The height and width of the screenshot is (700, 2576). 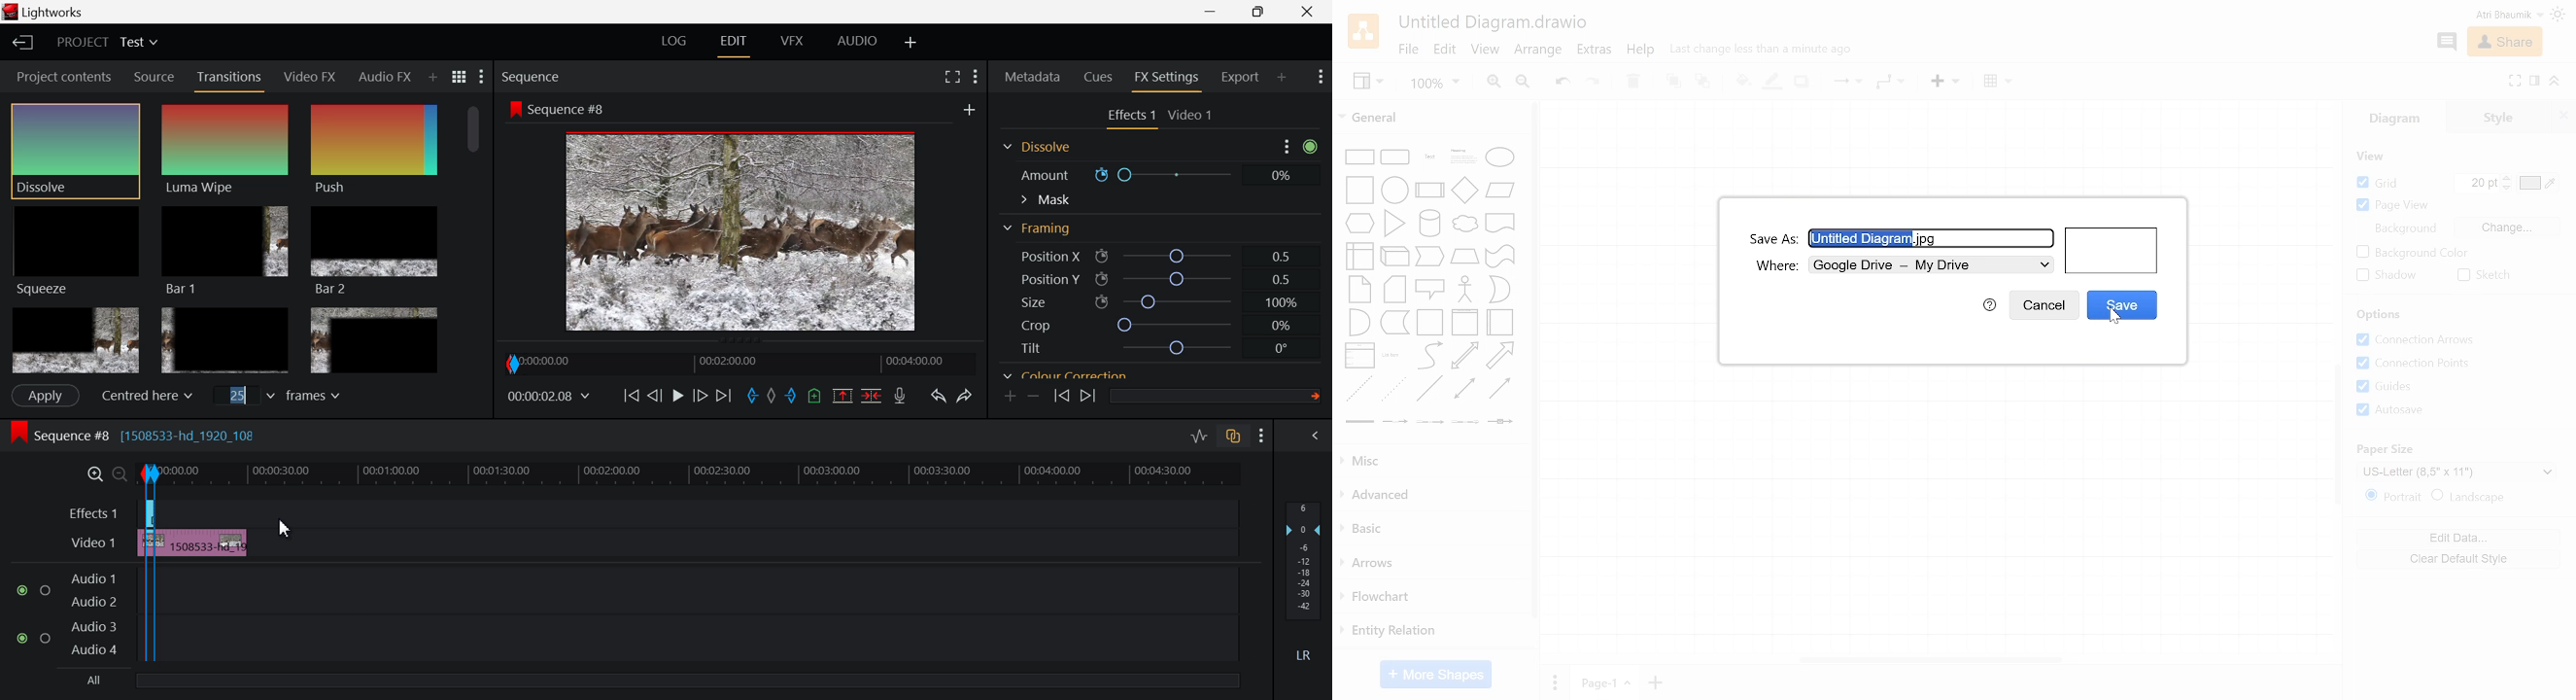 What do you see at coordinates (2112, 251) in the screenshot?
I see `Diagram` at bounding box center [2112, 251].